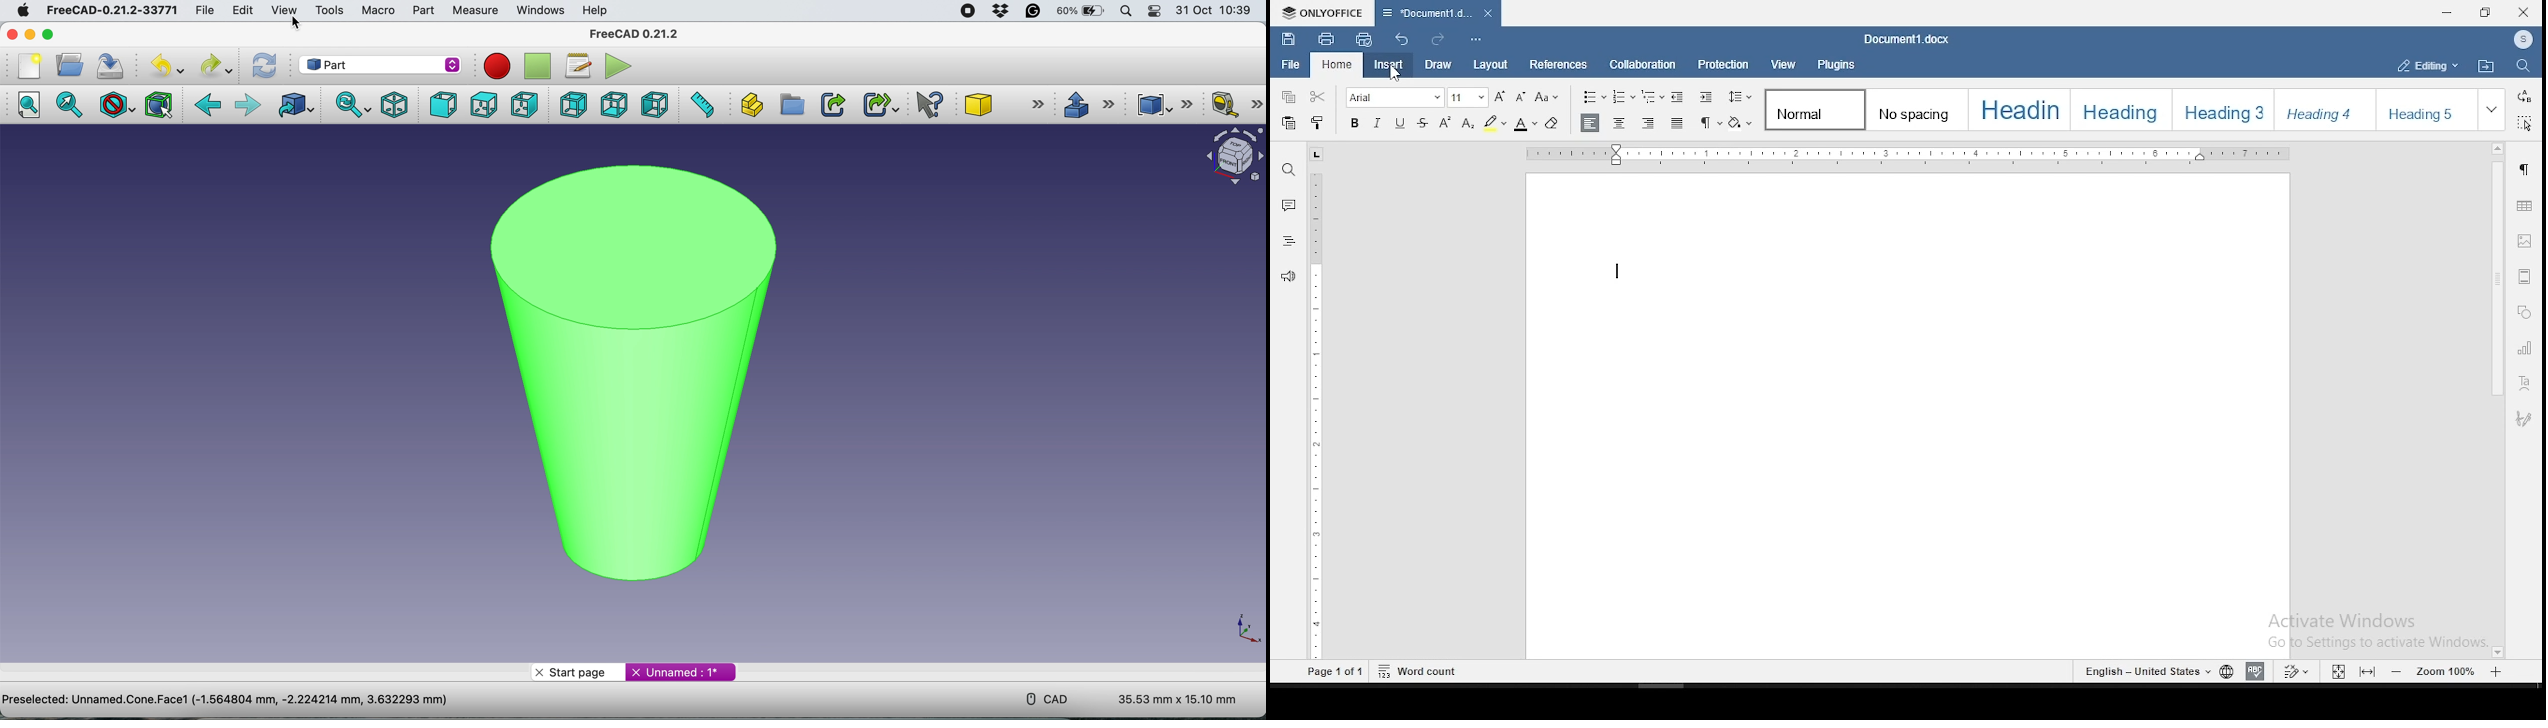 This screenshot has height=728, width=2548. I want to click on measure, so click(474, 10).